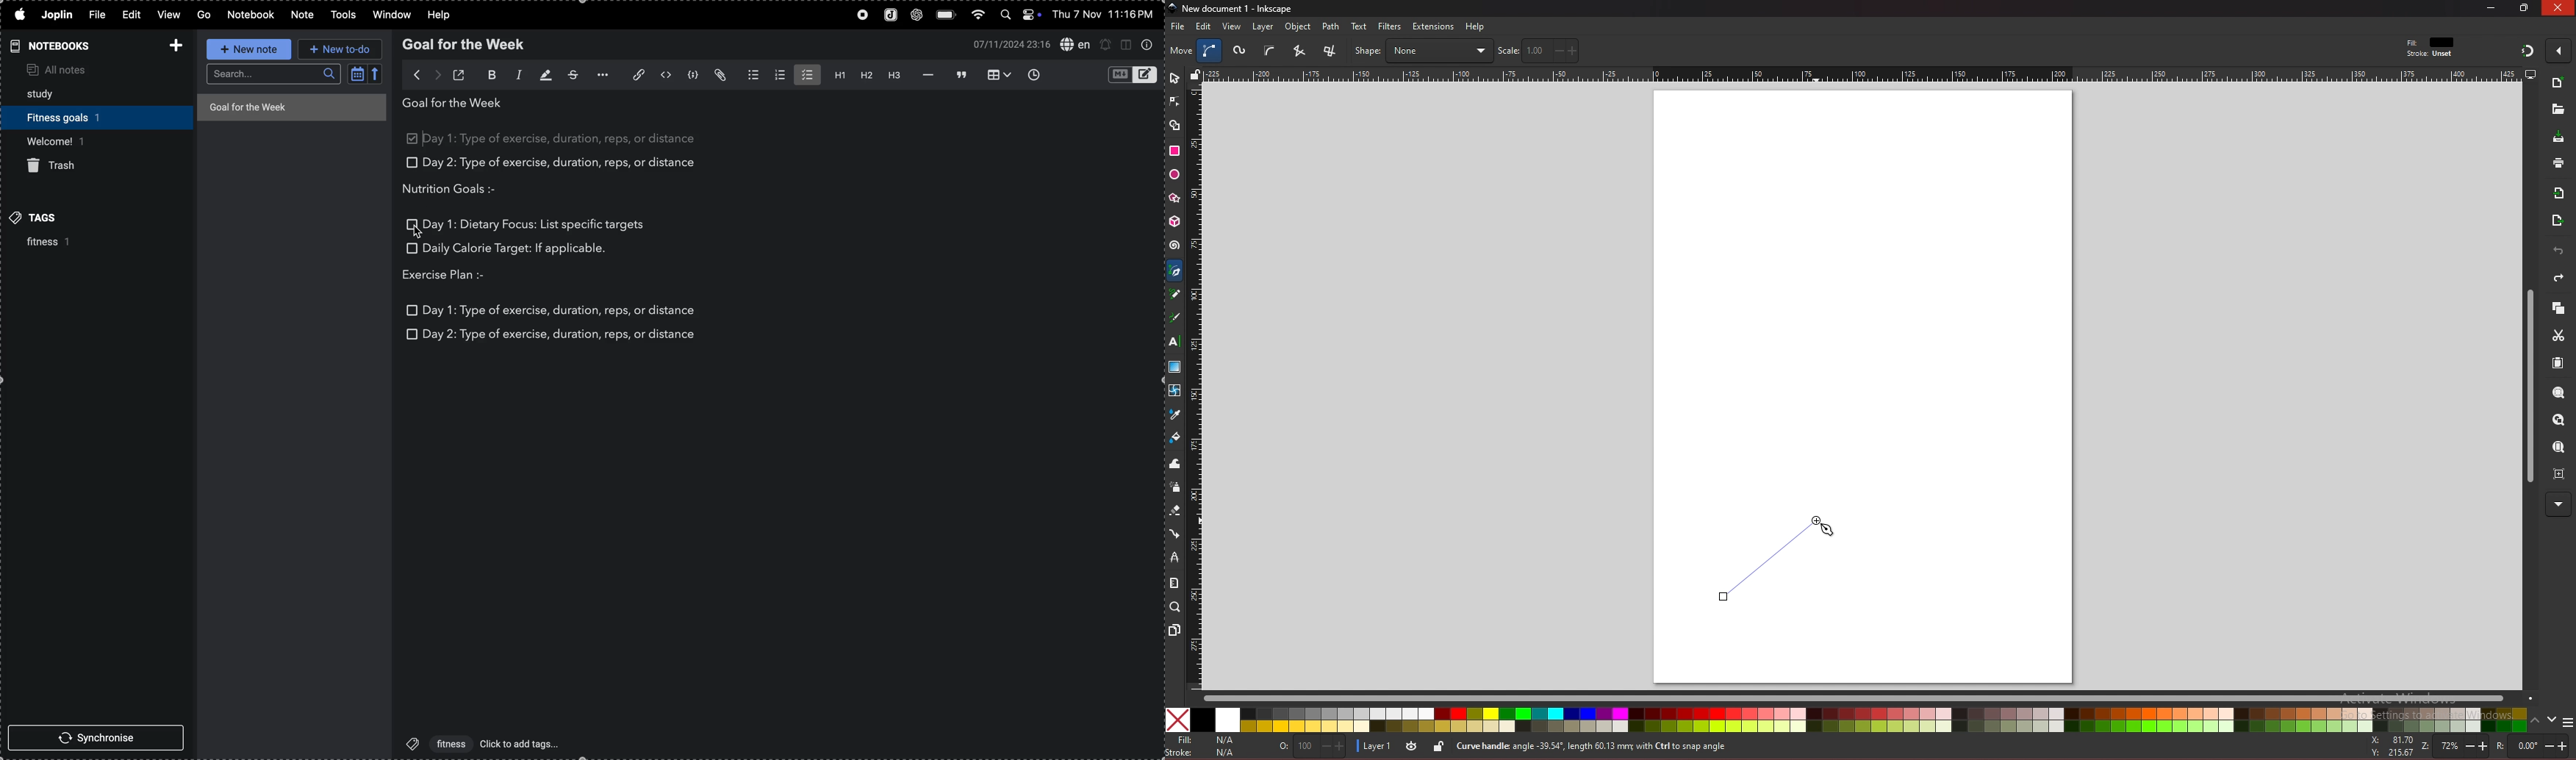 Image resolution: width=2576 pixels, height=784 pixels. Describe the element at coordinates (72, 116) in the screenshot. I see `fitness goals 1` at that location.